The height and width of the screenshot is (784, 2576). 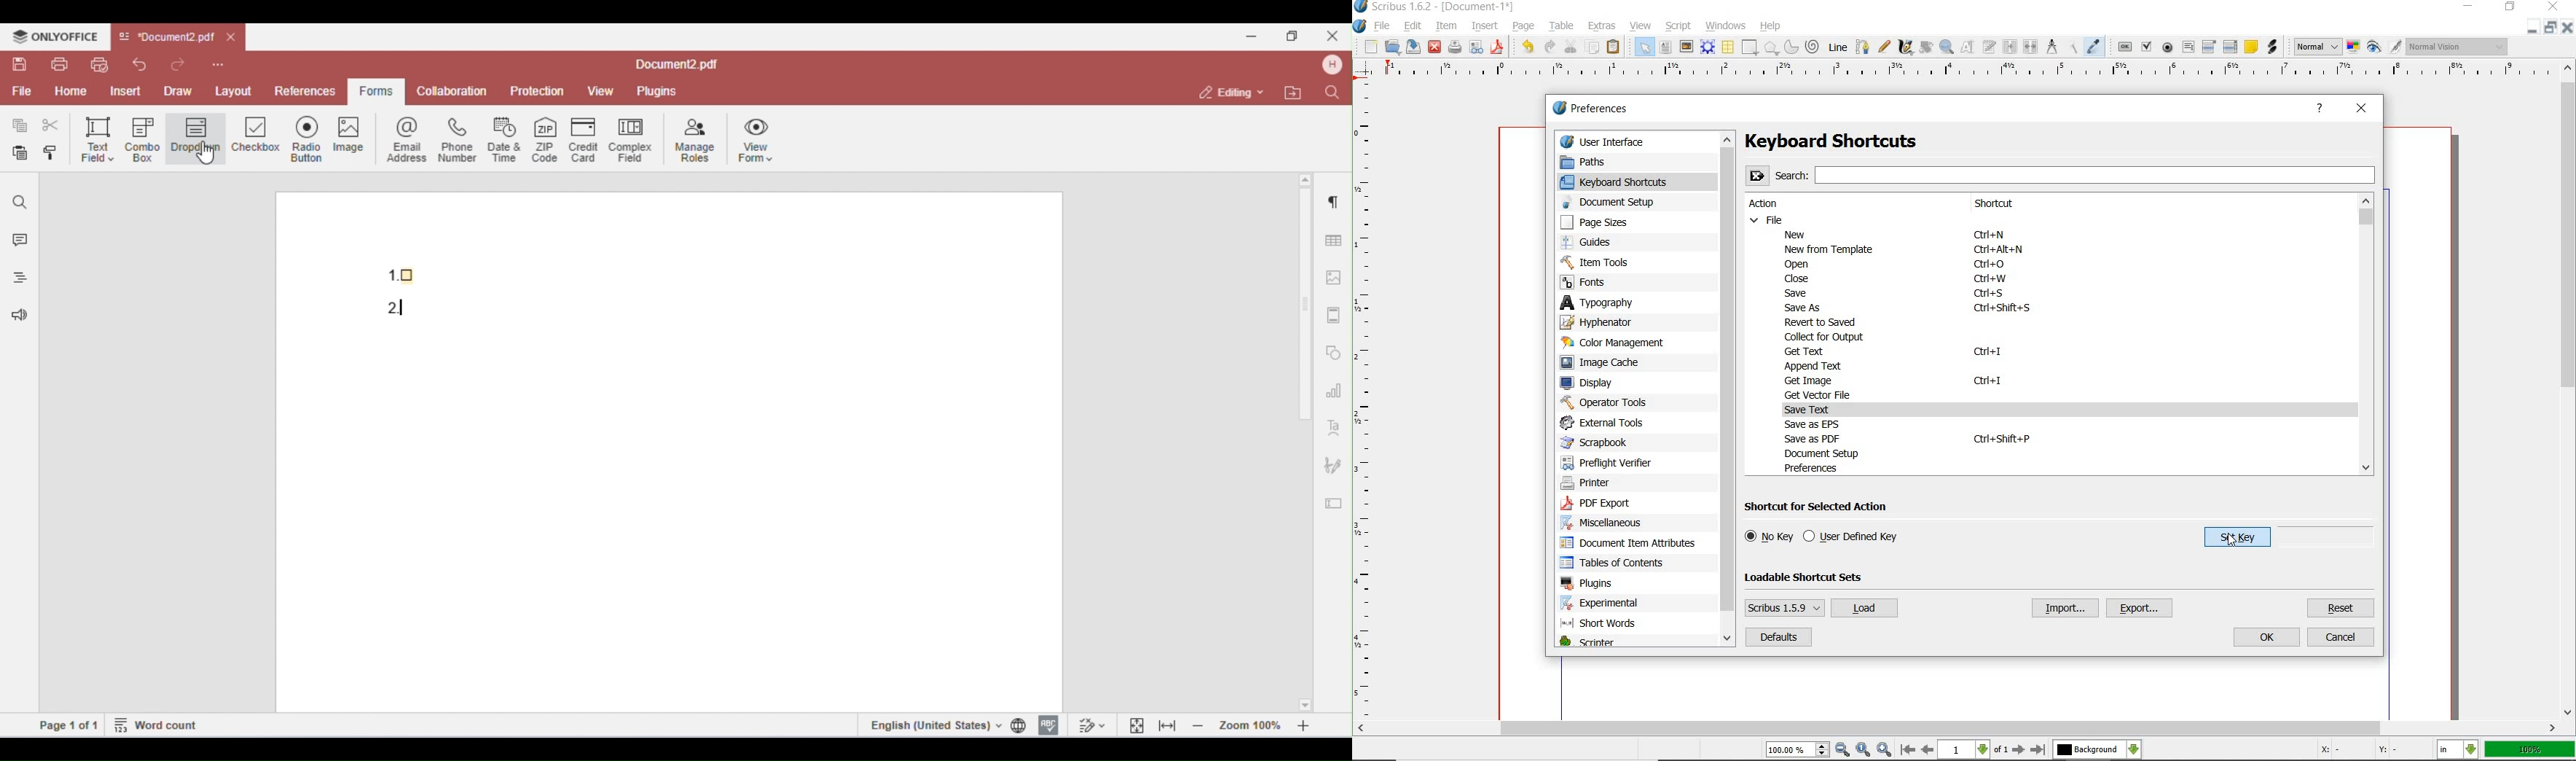 What do you see at coordinates (1972, 750) in the screenshot?
I see `move to next or previous page` at bounding box center [1972, 750].